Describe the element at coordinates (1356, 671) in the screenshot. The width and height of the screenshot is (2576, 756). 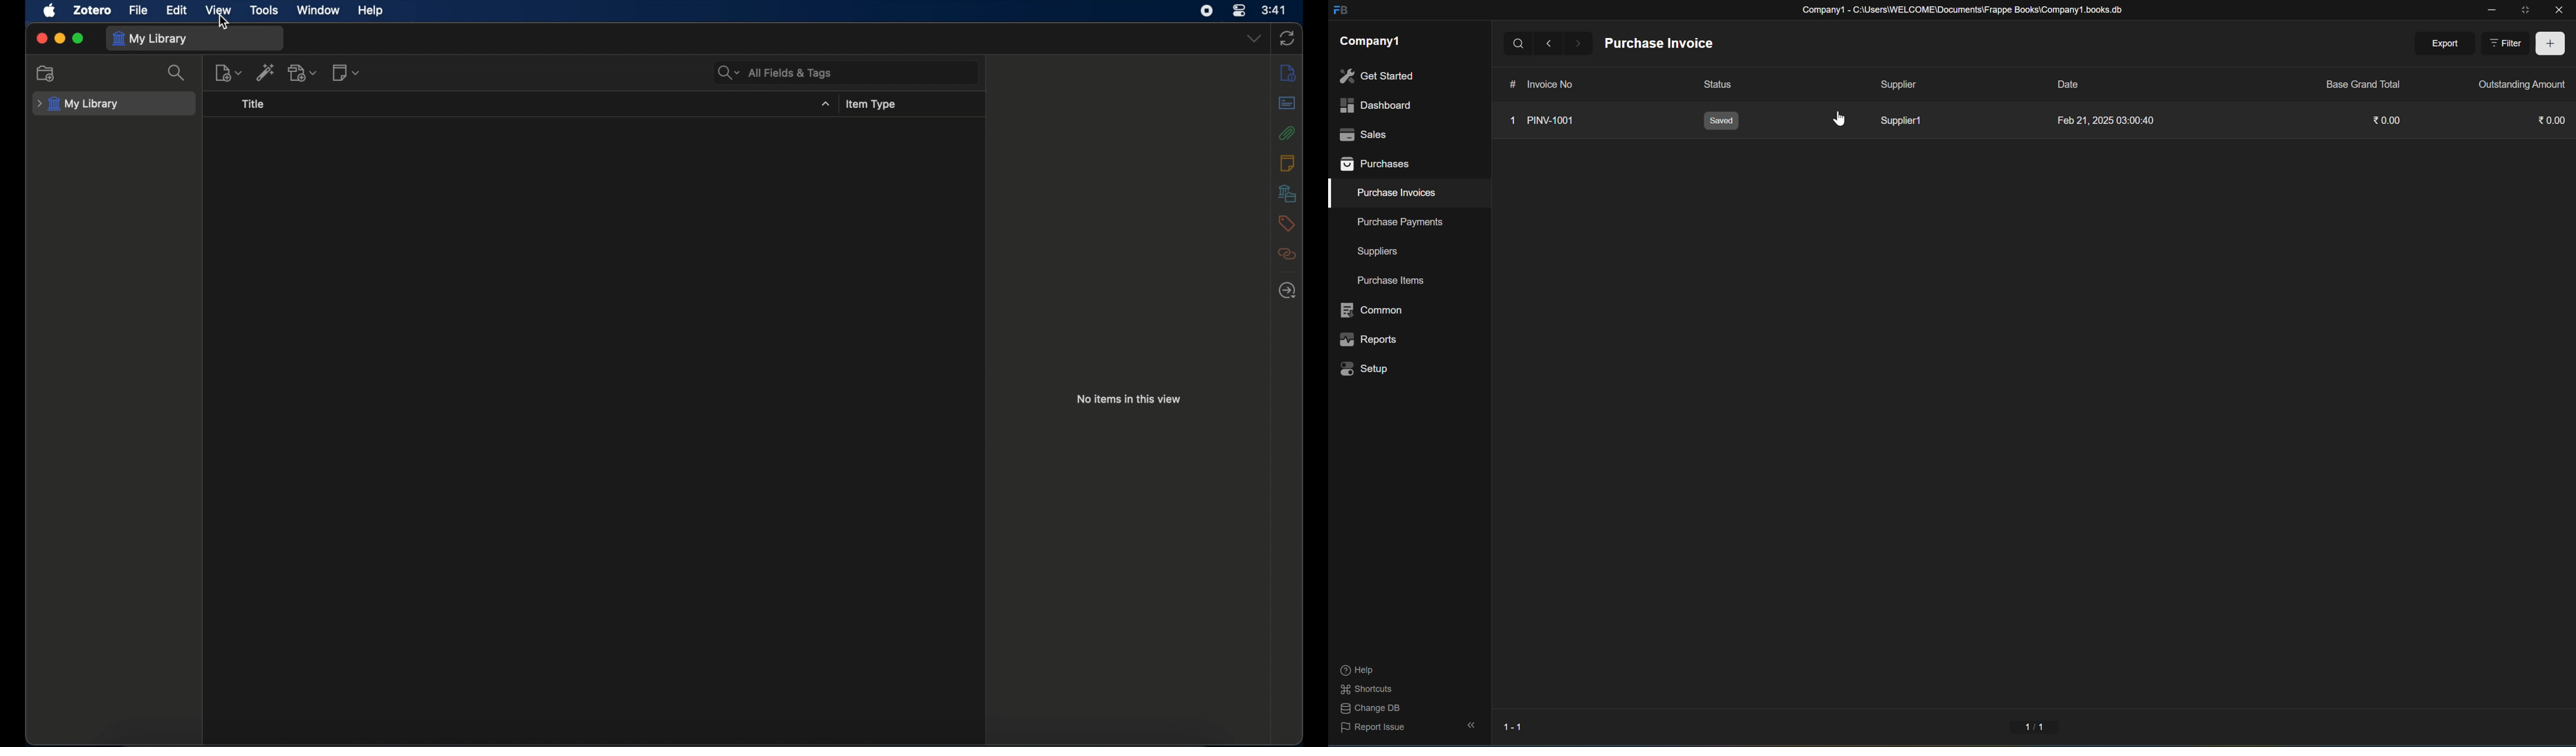
I see `help` at that location.